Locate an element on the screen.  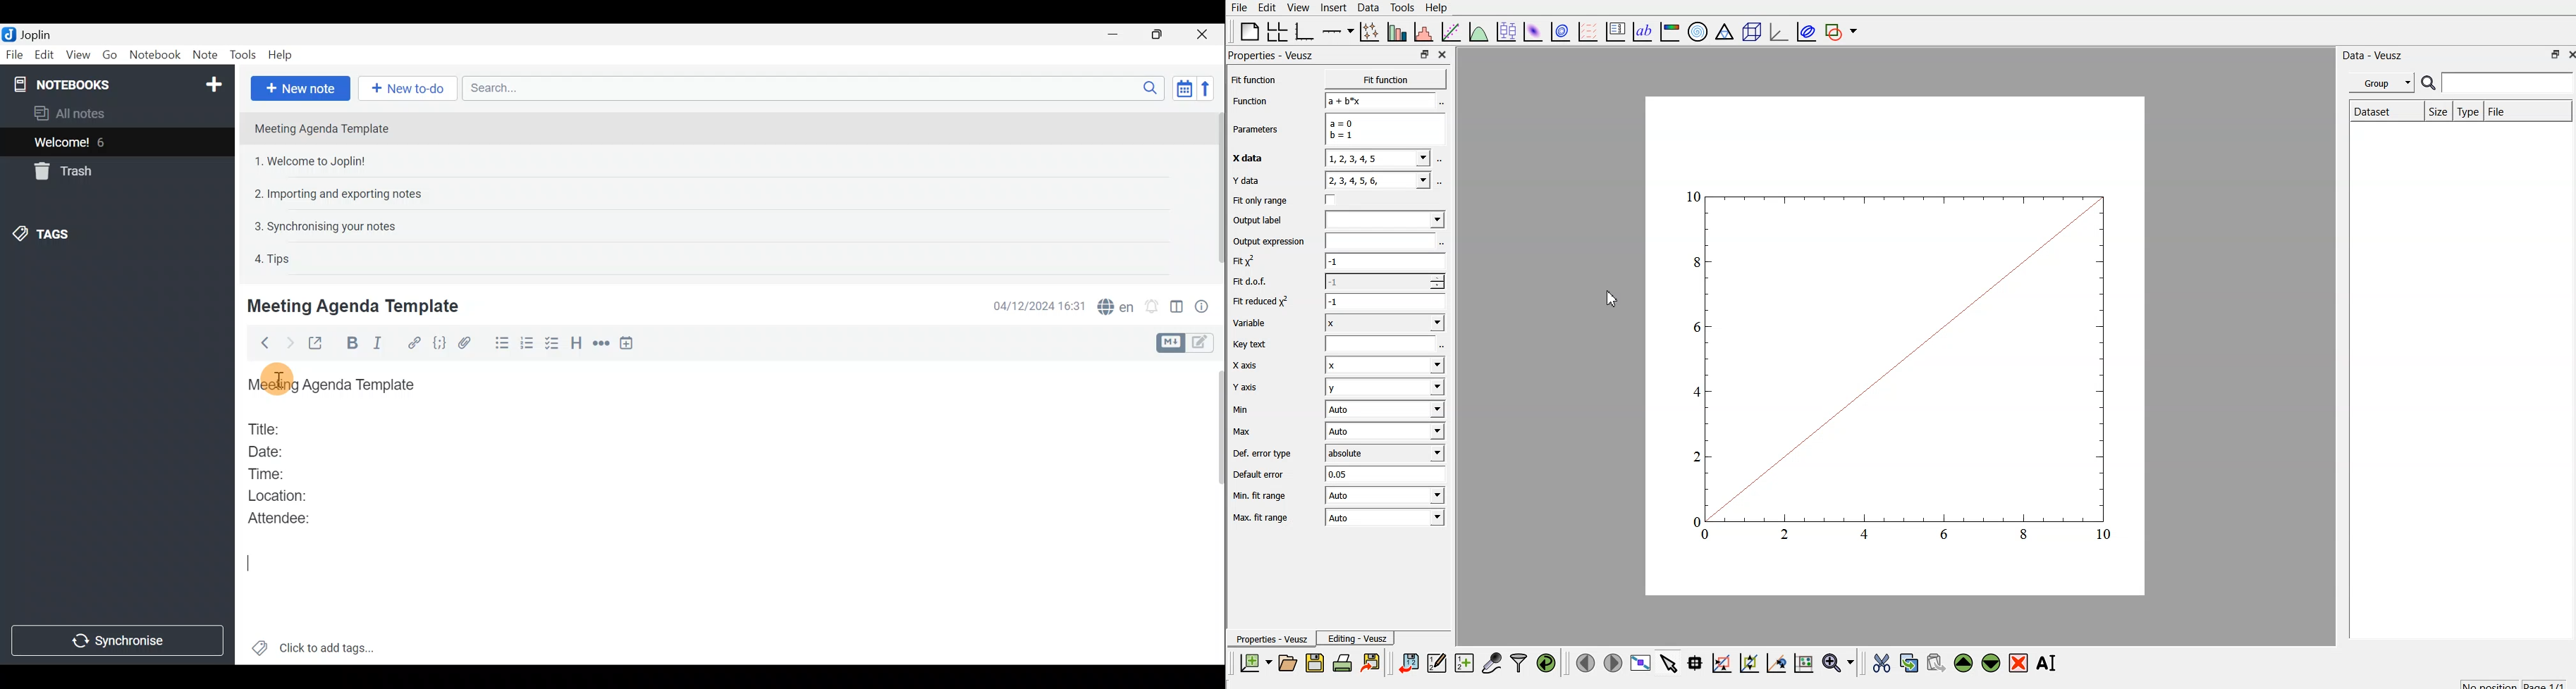
Cursor is located at coordinates (250, 562).